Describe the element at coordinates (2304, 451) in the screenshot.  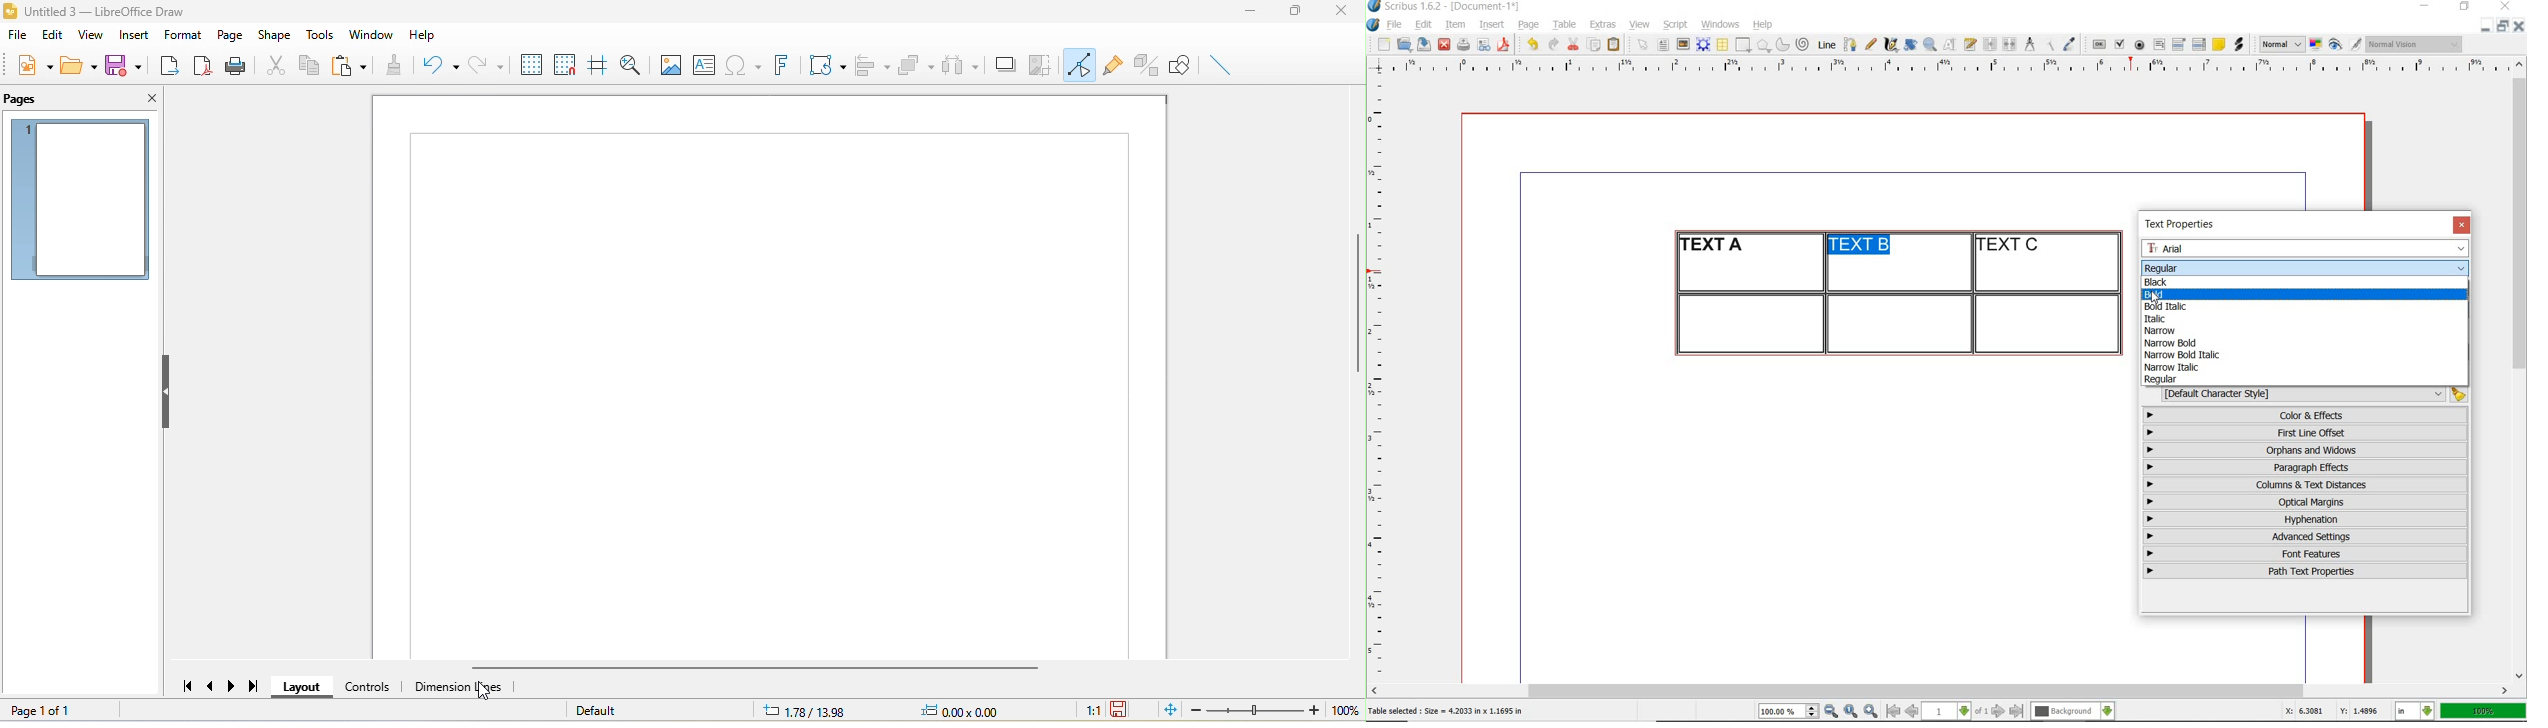
I see `orphans & windows` at that location.